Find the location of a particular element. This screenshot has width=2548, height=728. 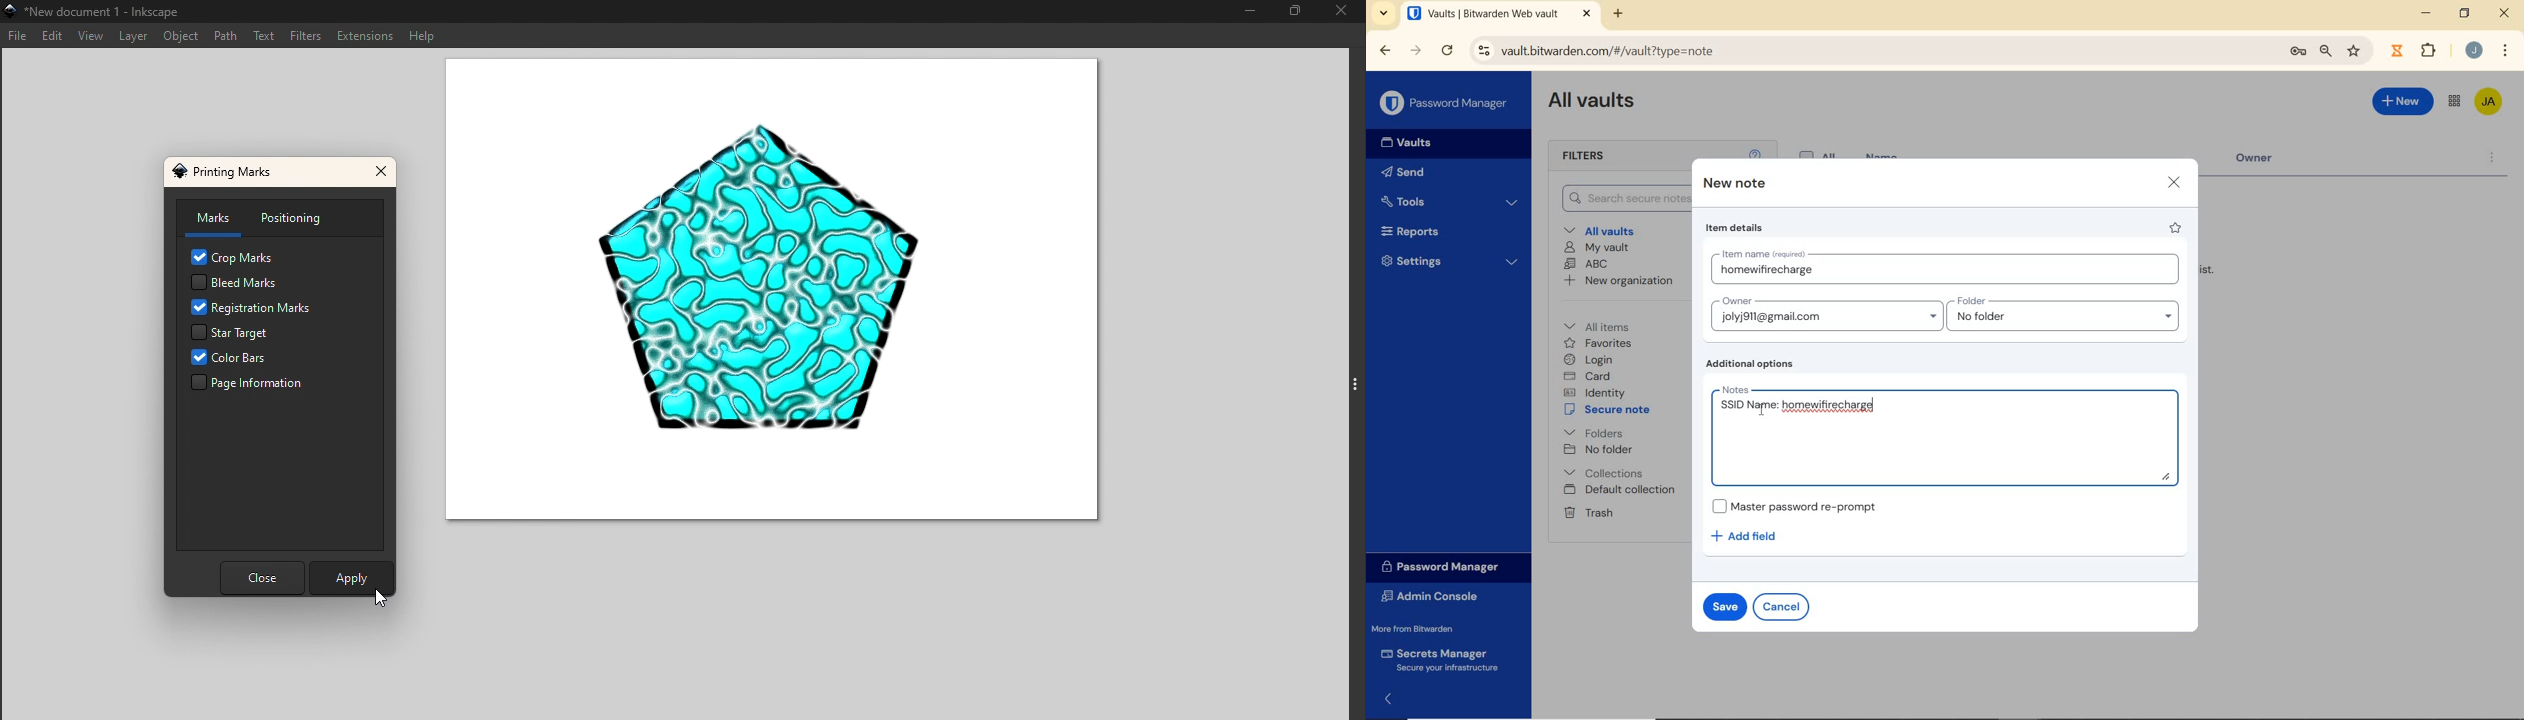

search tabs is located at coordinates (1385, 15).